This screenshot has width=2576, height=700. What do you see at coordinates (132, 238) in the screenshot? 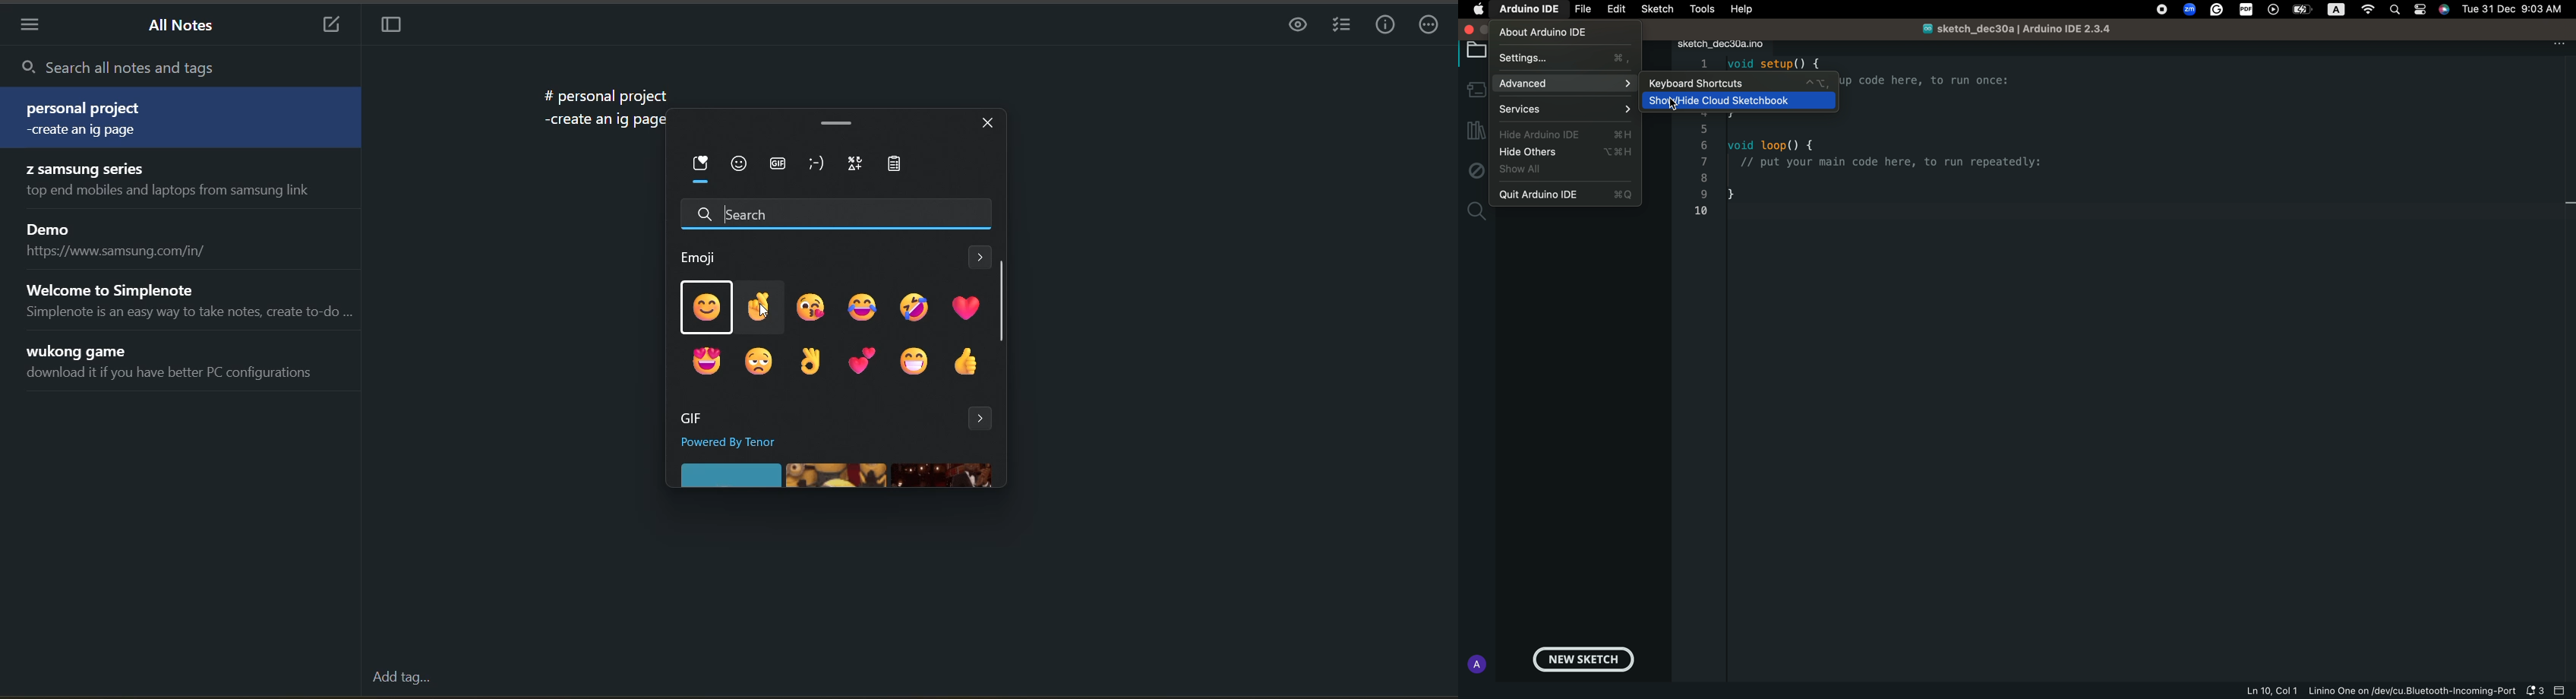
I see `note title and preview` at bounding box center [132, 238].